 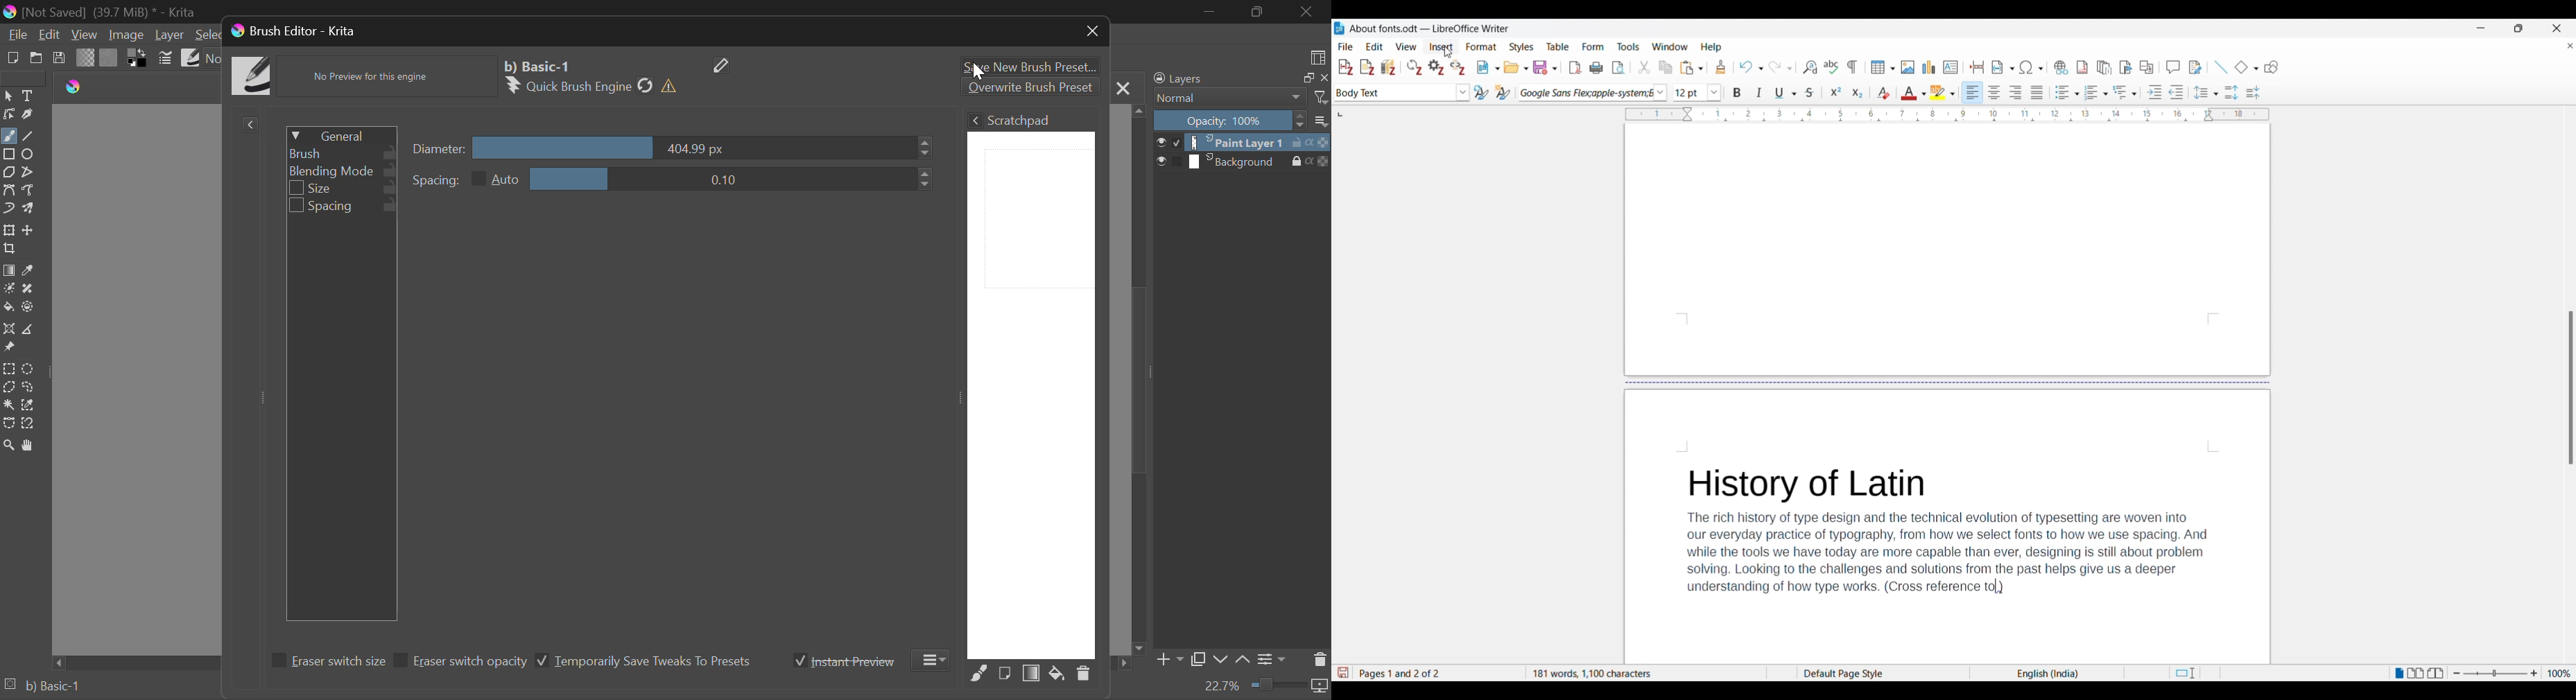 I want to click on Fill area with background color, so click(x=1056, y=674).